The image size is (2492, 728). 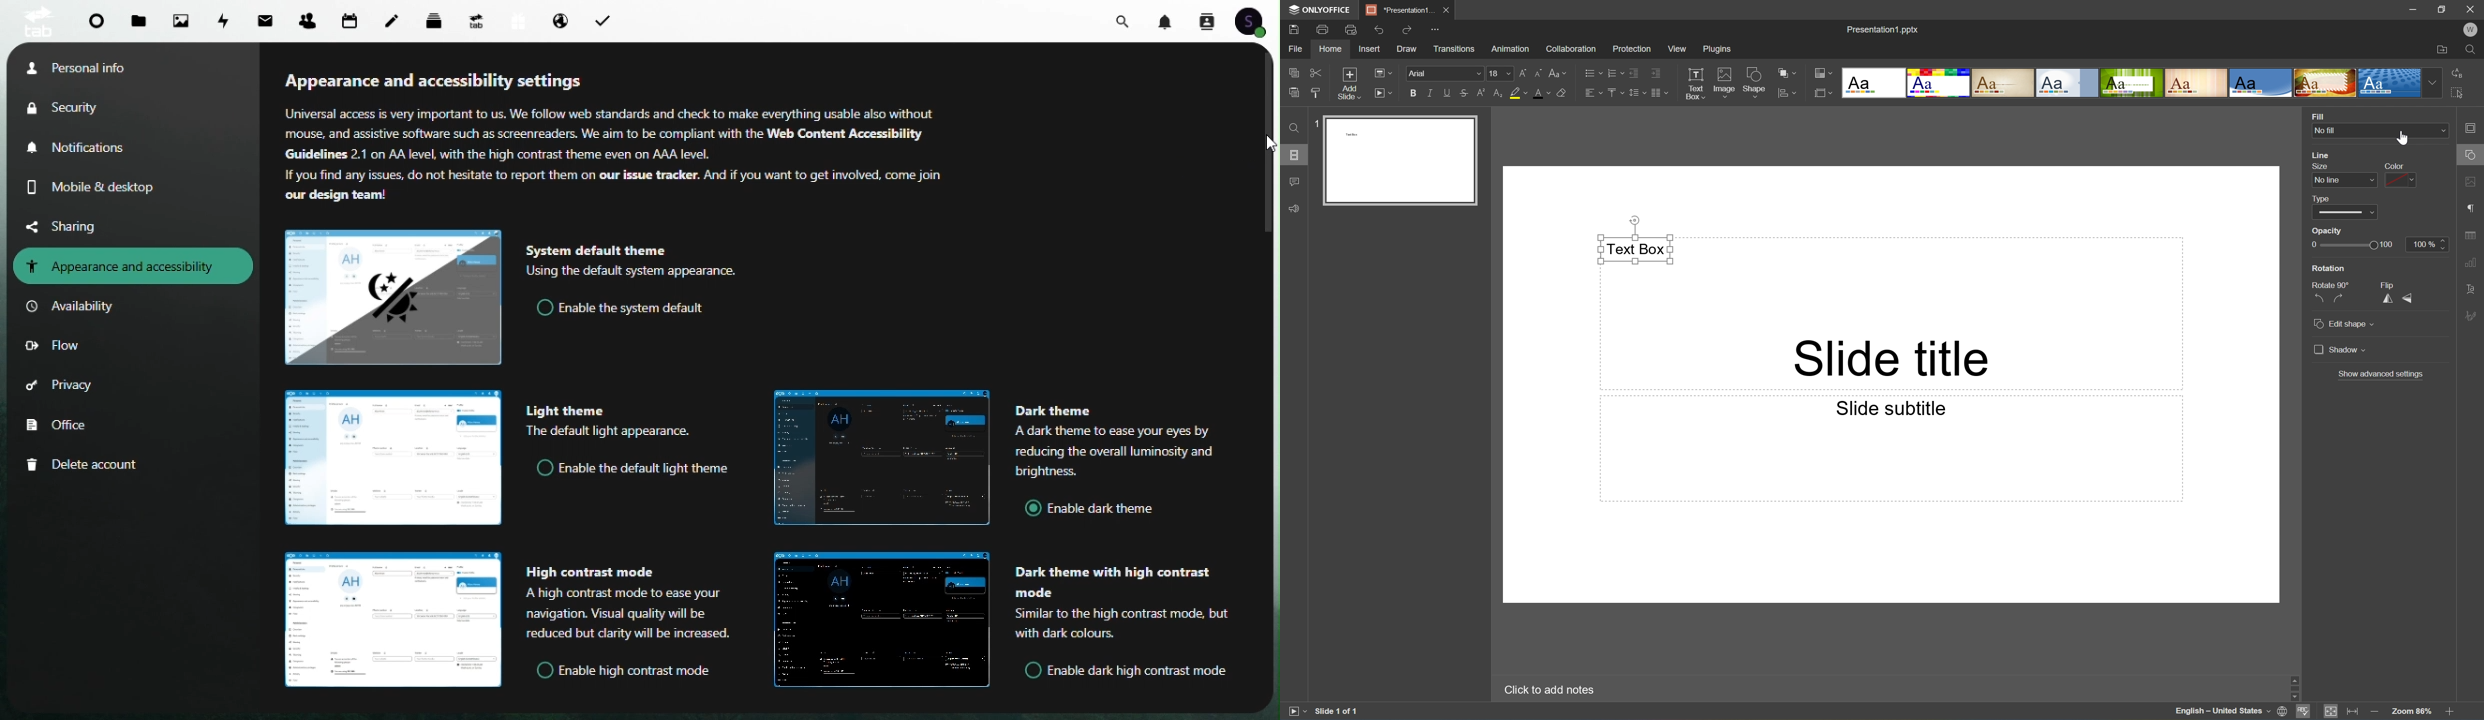 What do you see at coordinates (61, 426) in the screenshot?
I see `Office` at bounding box center [61, 426].